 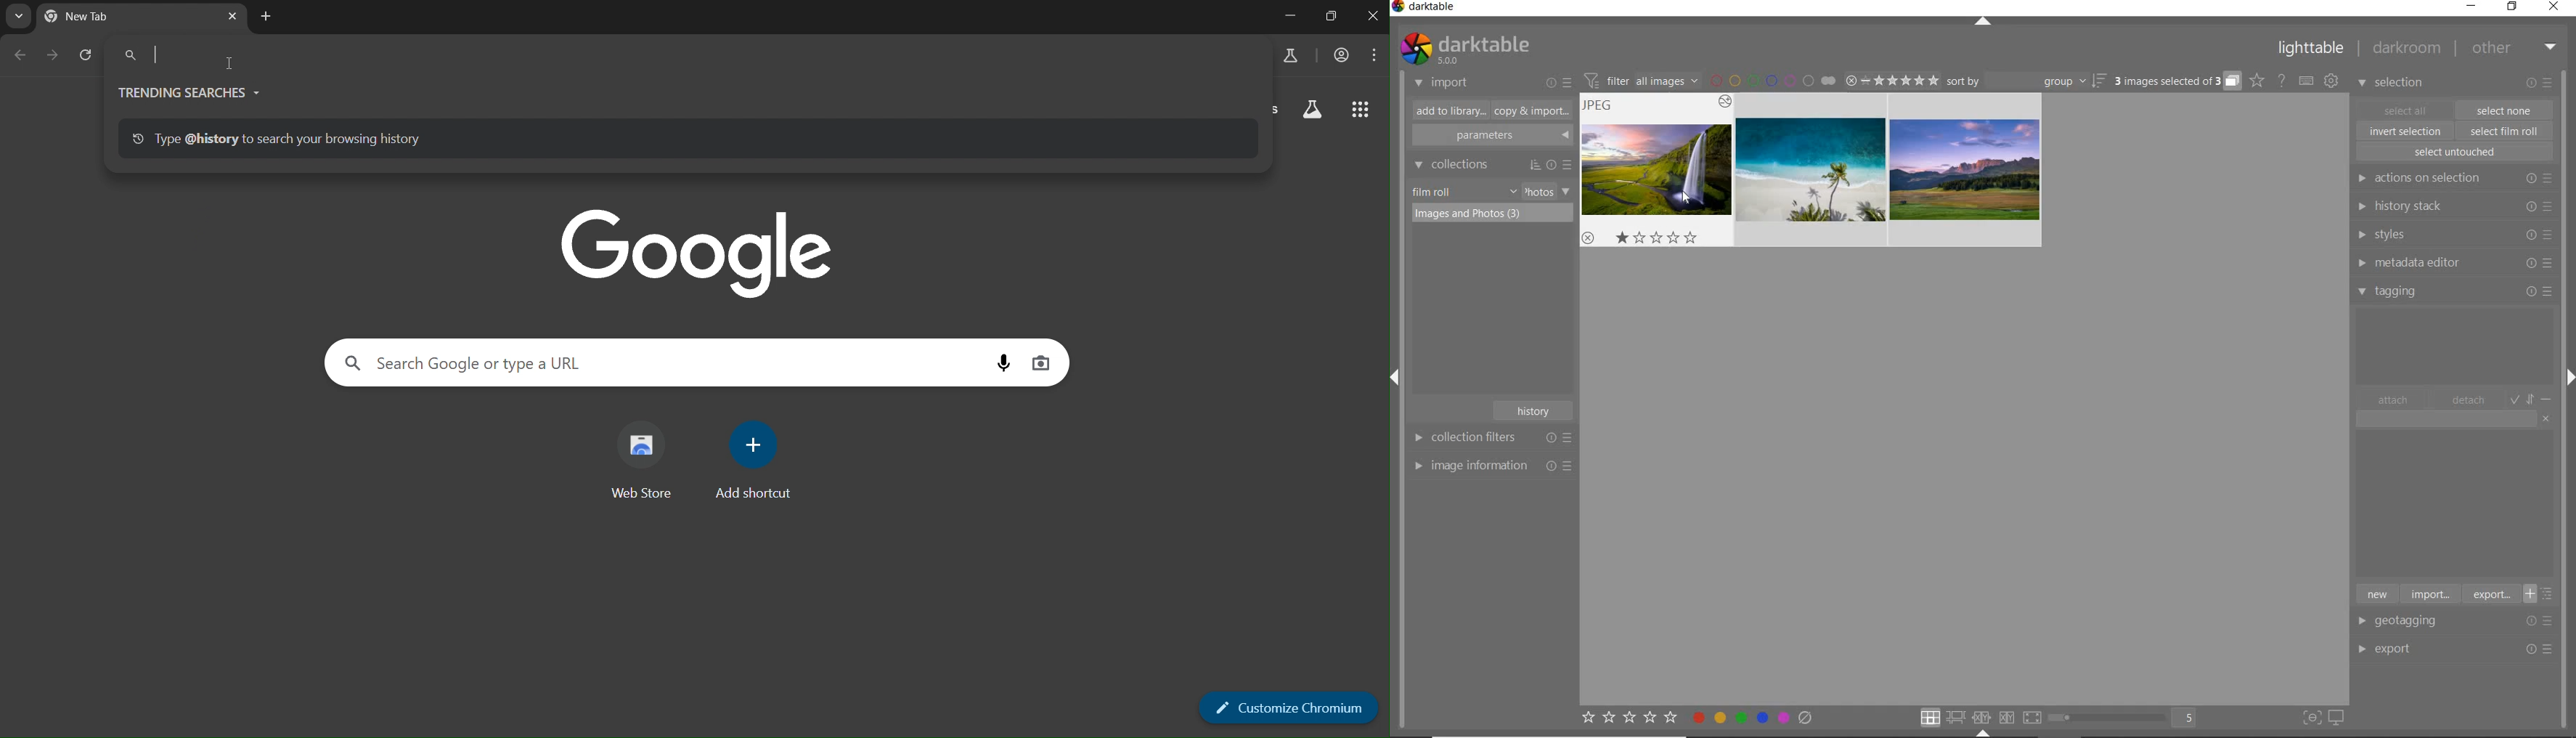 What do you see at coordinates (1773, 80) in the screenshot?
I see `filter by image color label` at bounding box center [1773, 80].